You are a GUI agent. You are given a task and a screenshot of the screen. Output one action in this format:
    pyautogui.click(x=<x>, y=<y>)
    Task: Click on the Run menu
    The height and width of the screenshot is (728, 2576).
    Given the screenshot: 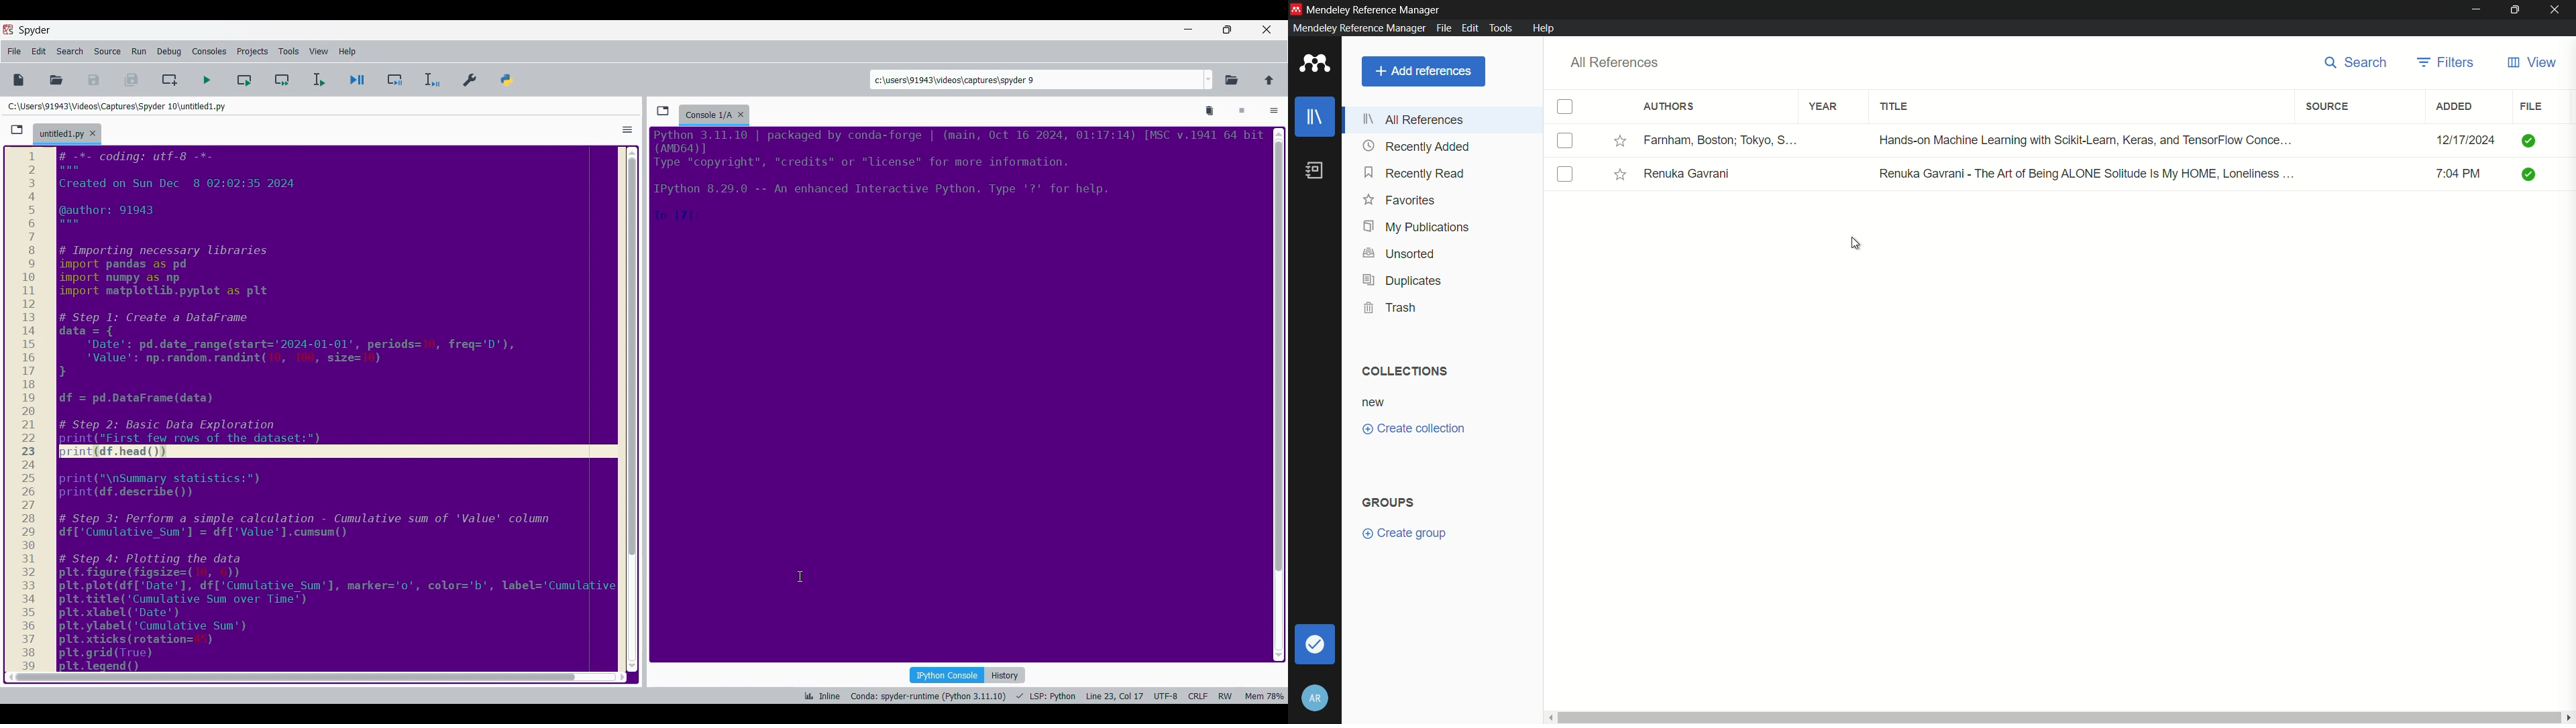 What is the action you would take?
    pyautogui.click(x=139, y=52)
    